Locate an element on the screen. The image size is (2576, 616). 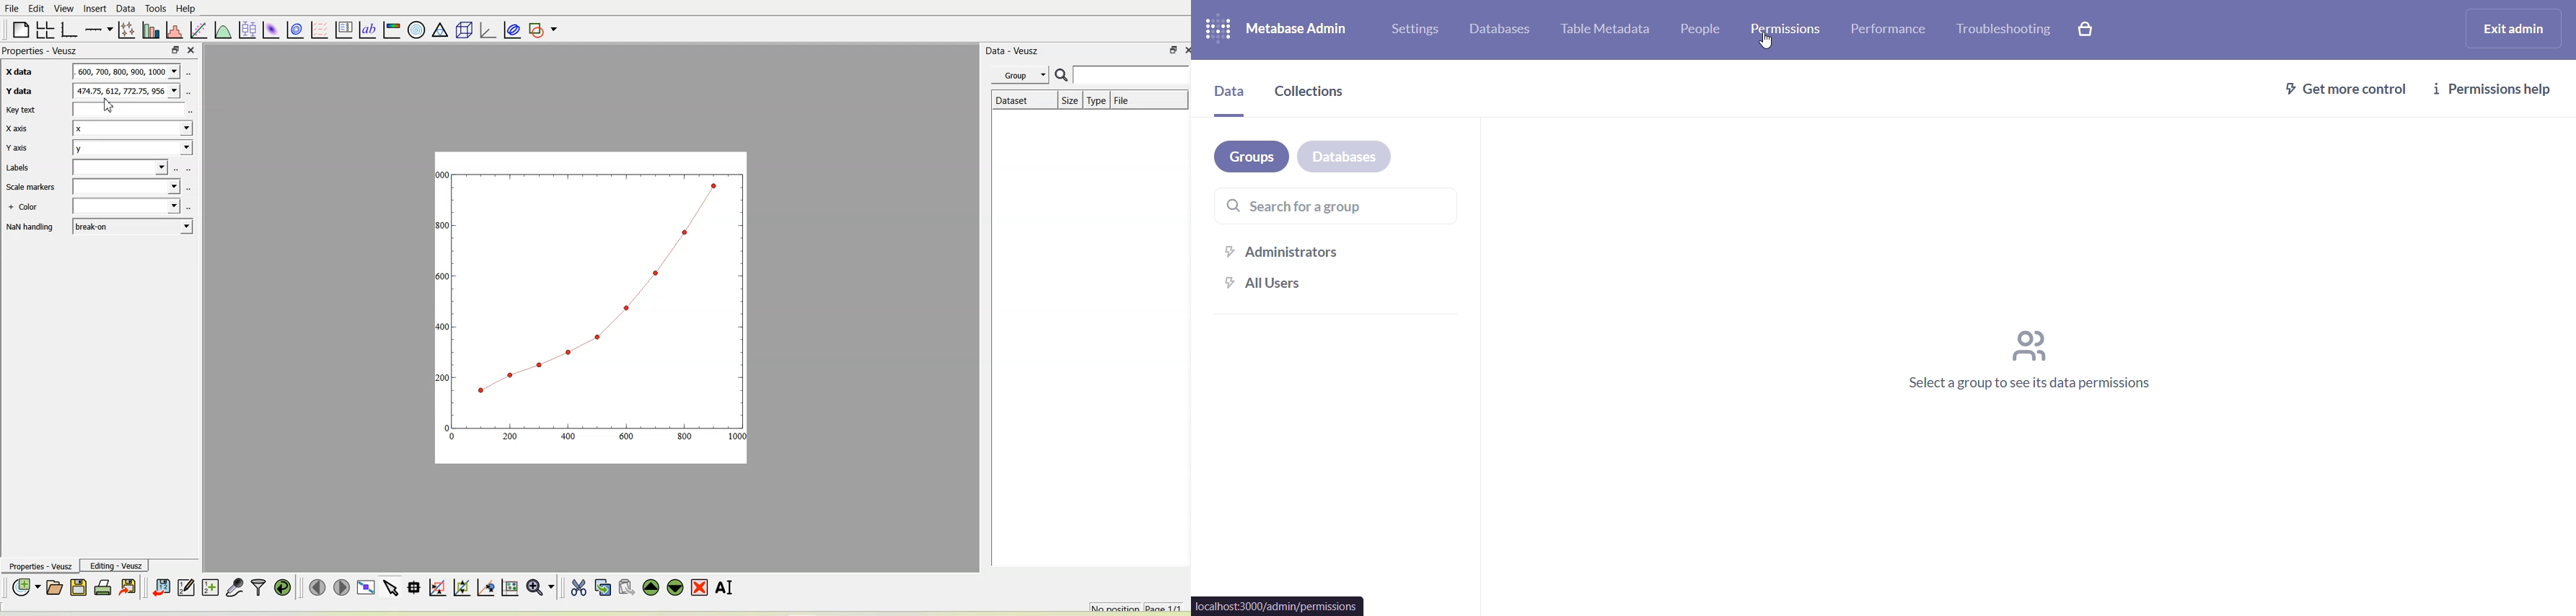
text label is located at coordinates (367, 29).